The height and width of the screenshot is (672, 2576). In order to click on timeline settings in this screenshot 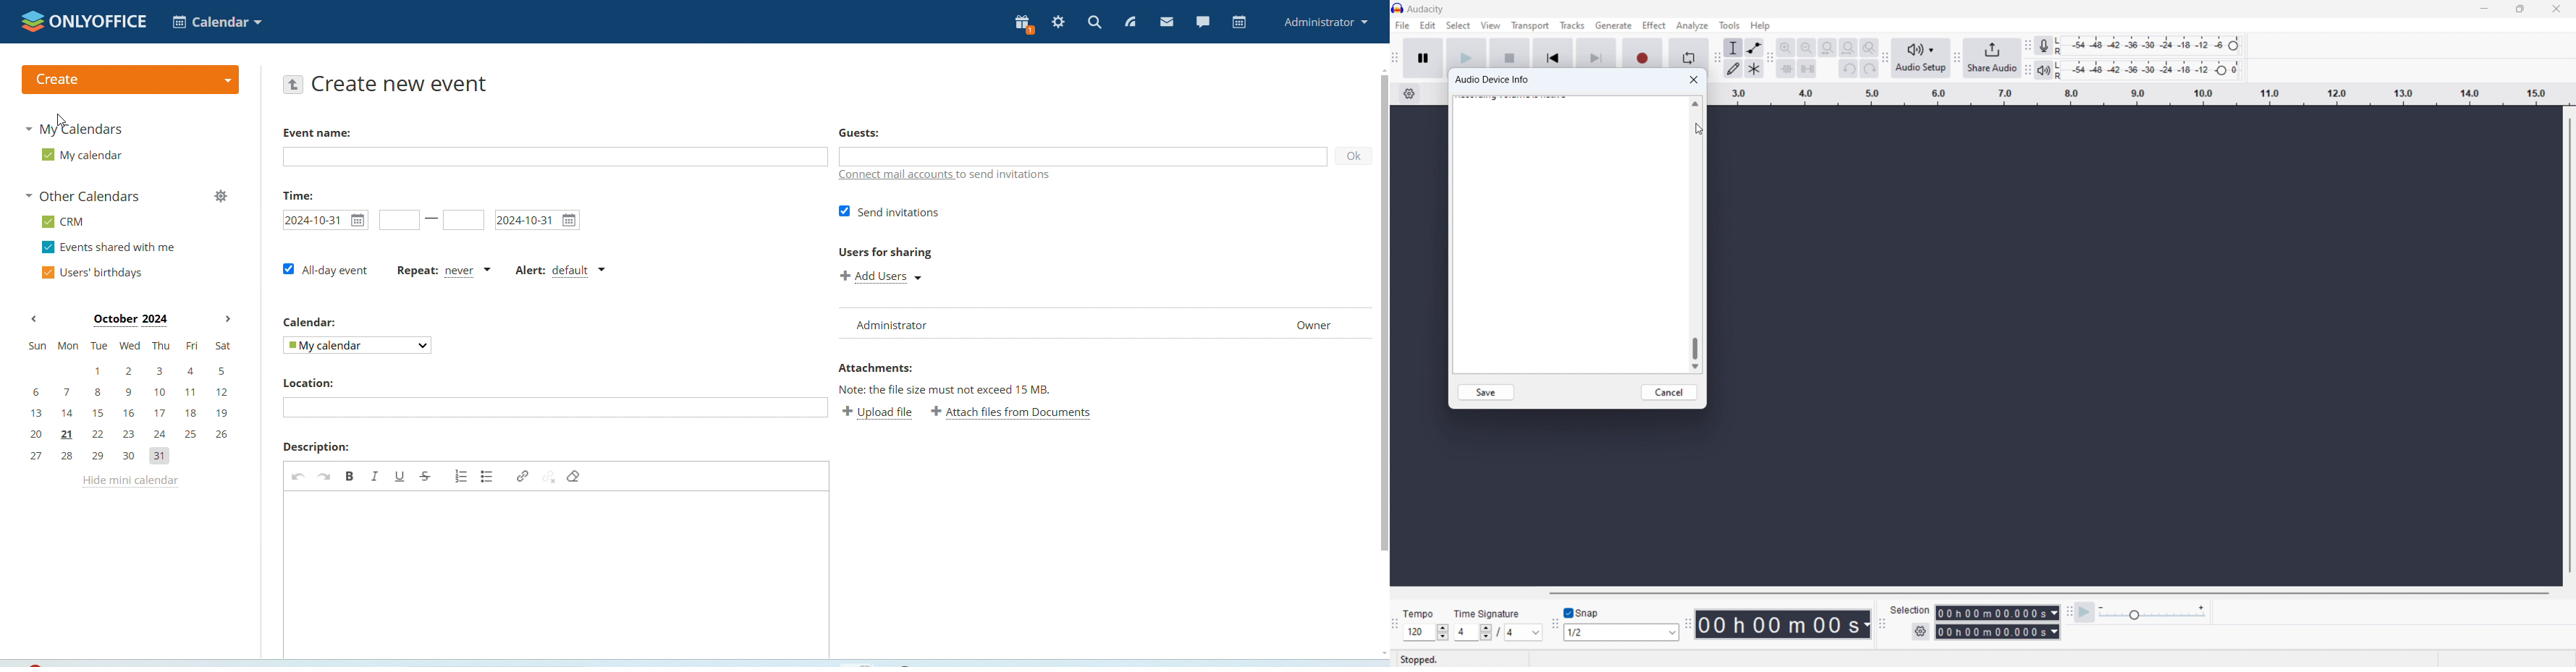, I will do `click(1409, 94)`.